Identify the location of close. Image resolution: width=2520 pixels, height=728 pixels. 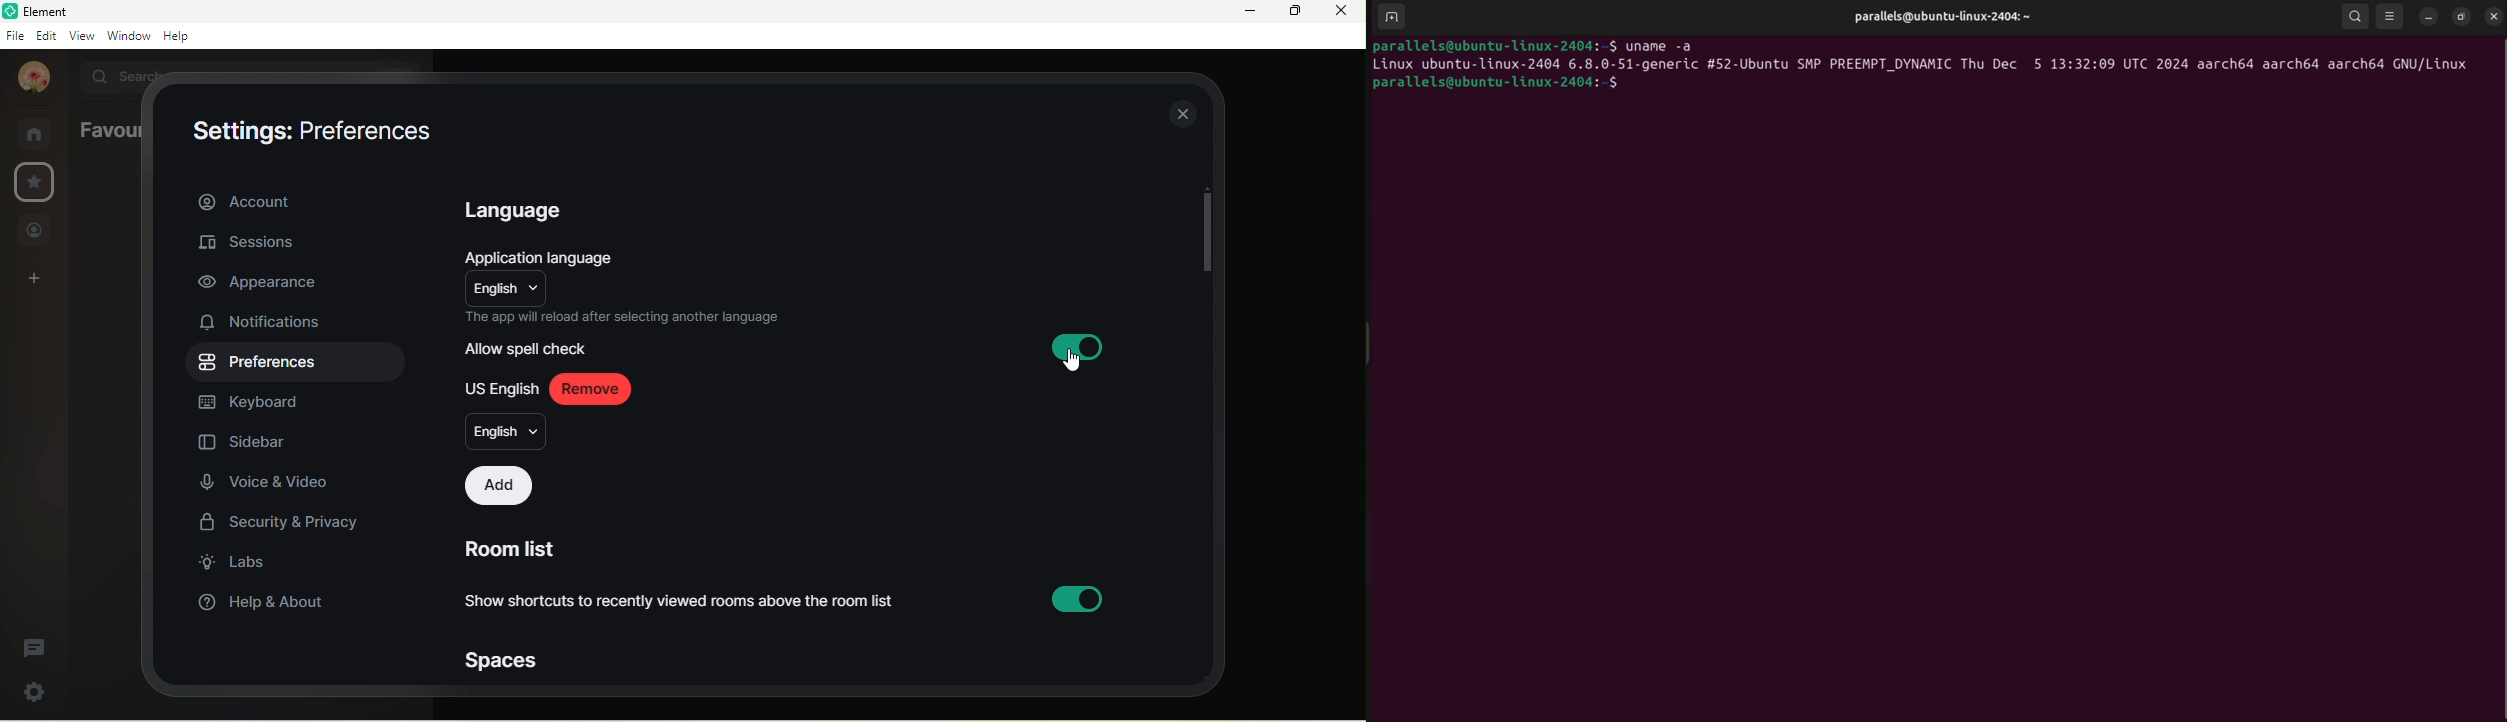
(2495, 16).